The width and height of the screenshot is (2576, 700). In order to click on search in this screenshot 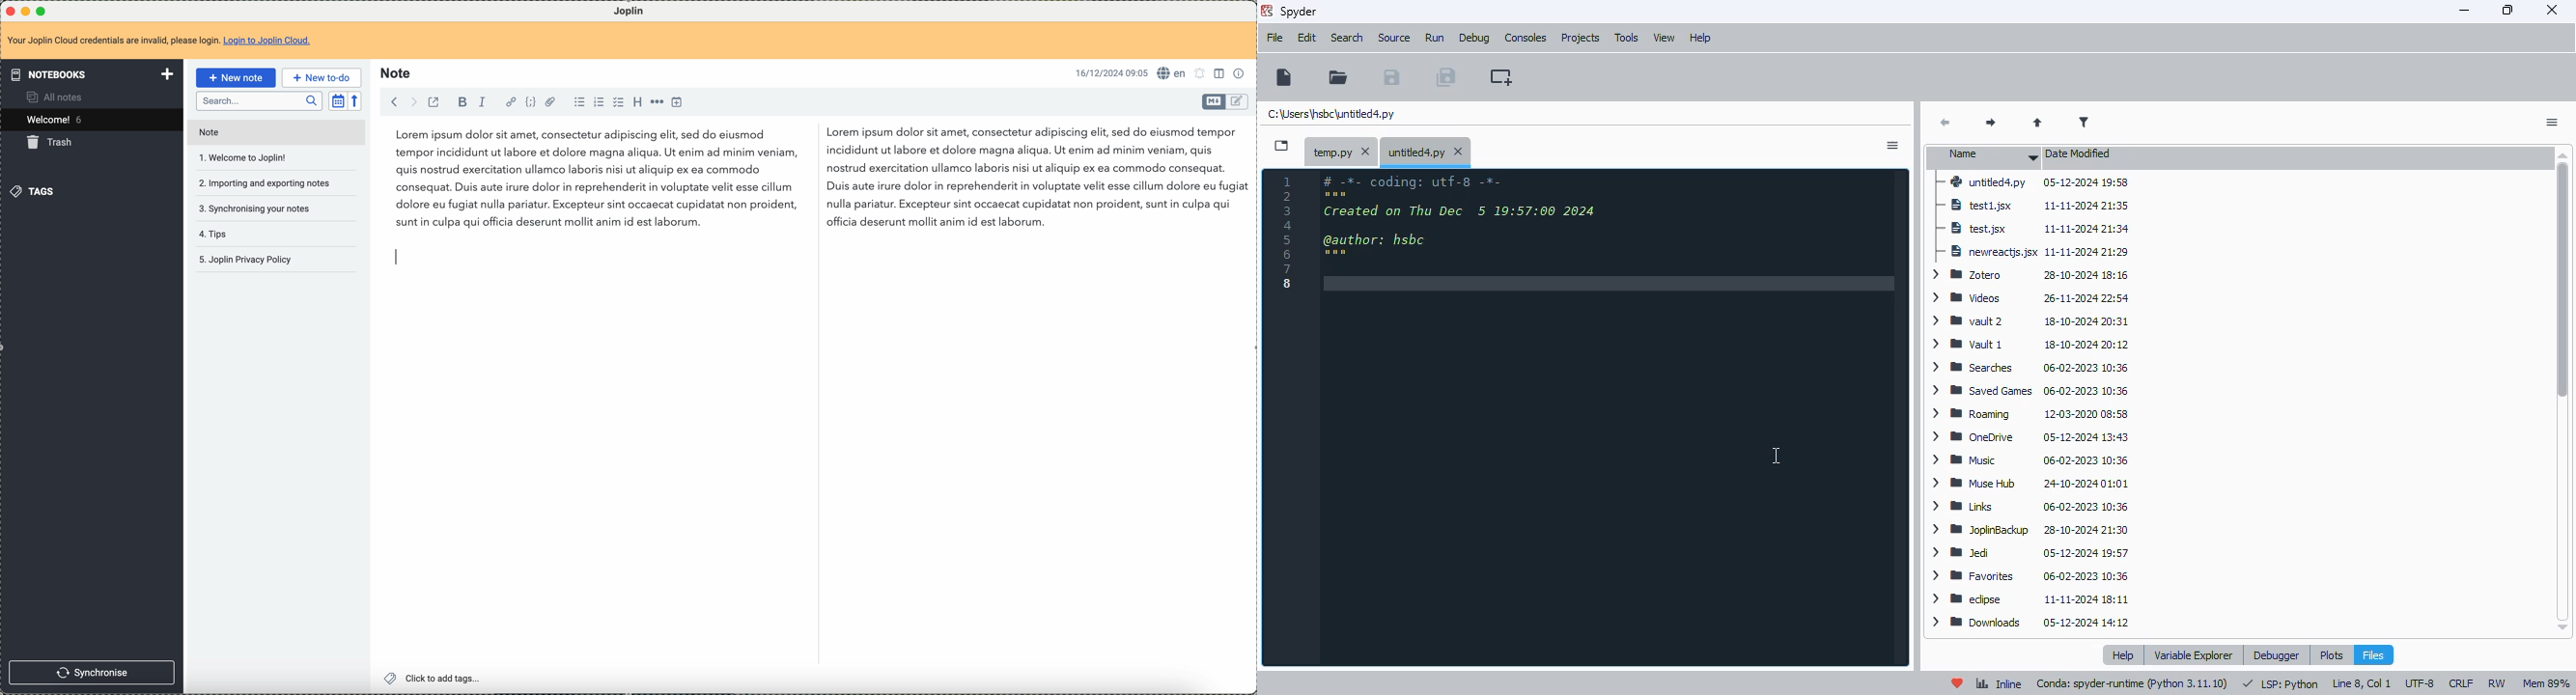, I will do `click(1348, 38)`.